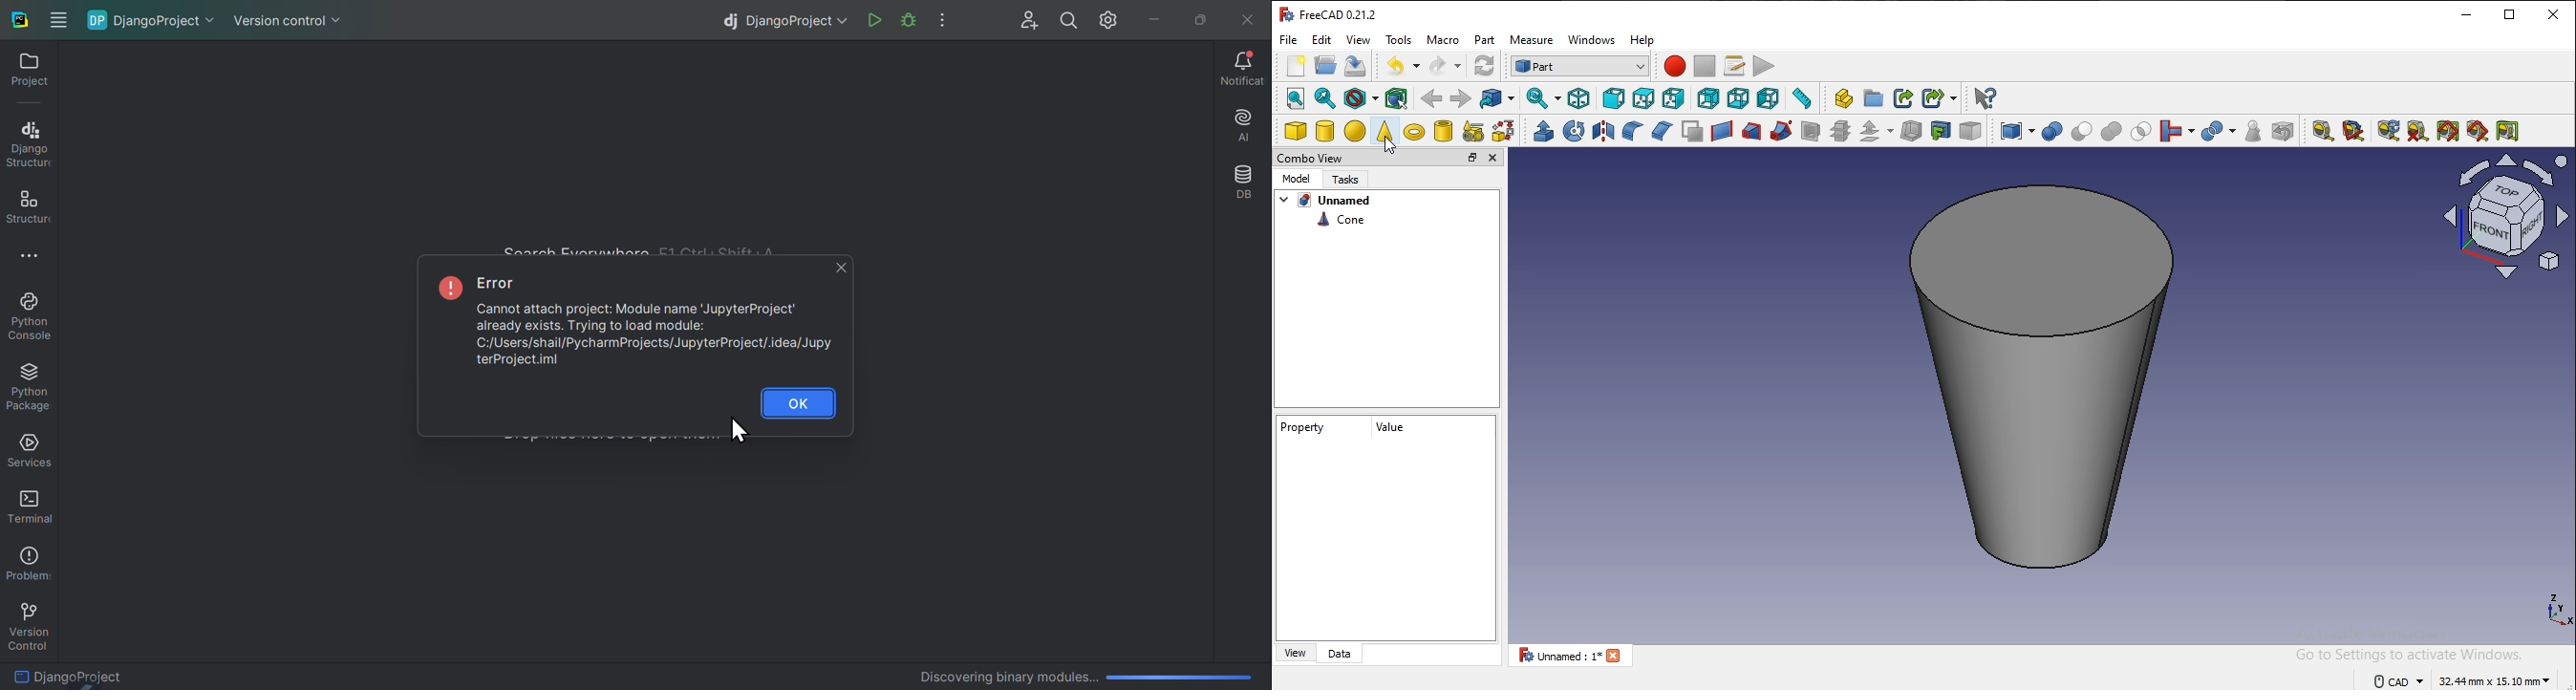 The image size is (2576, 700). What do you see at coordinates (1472, 157) in the screenshot?
I see `restore tab` at bounding box center [1472, 157].